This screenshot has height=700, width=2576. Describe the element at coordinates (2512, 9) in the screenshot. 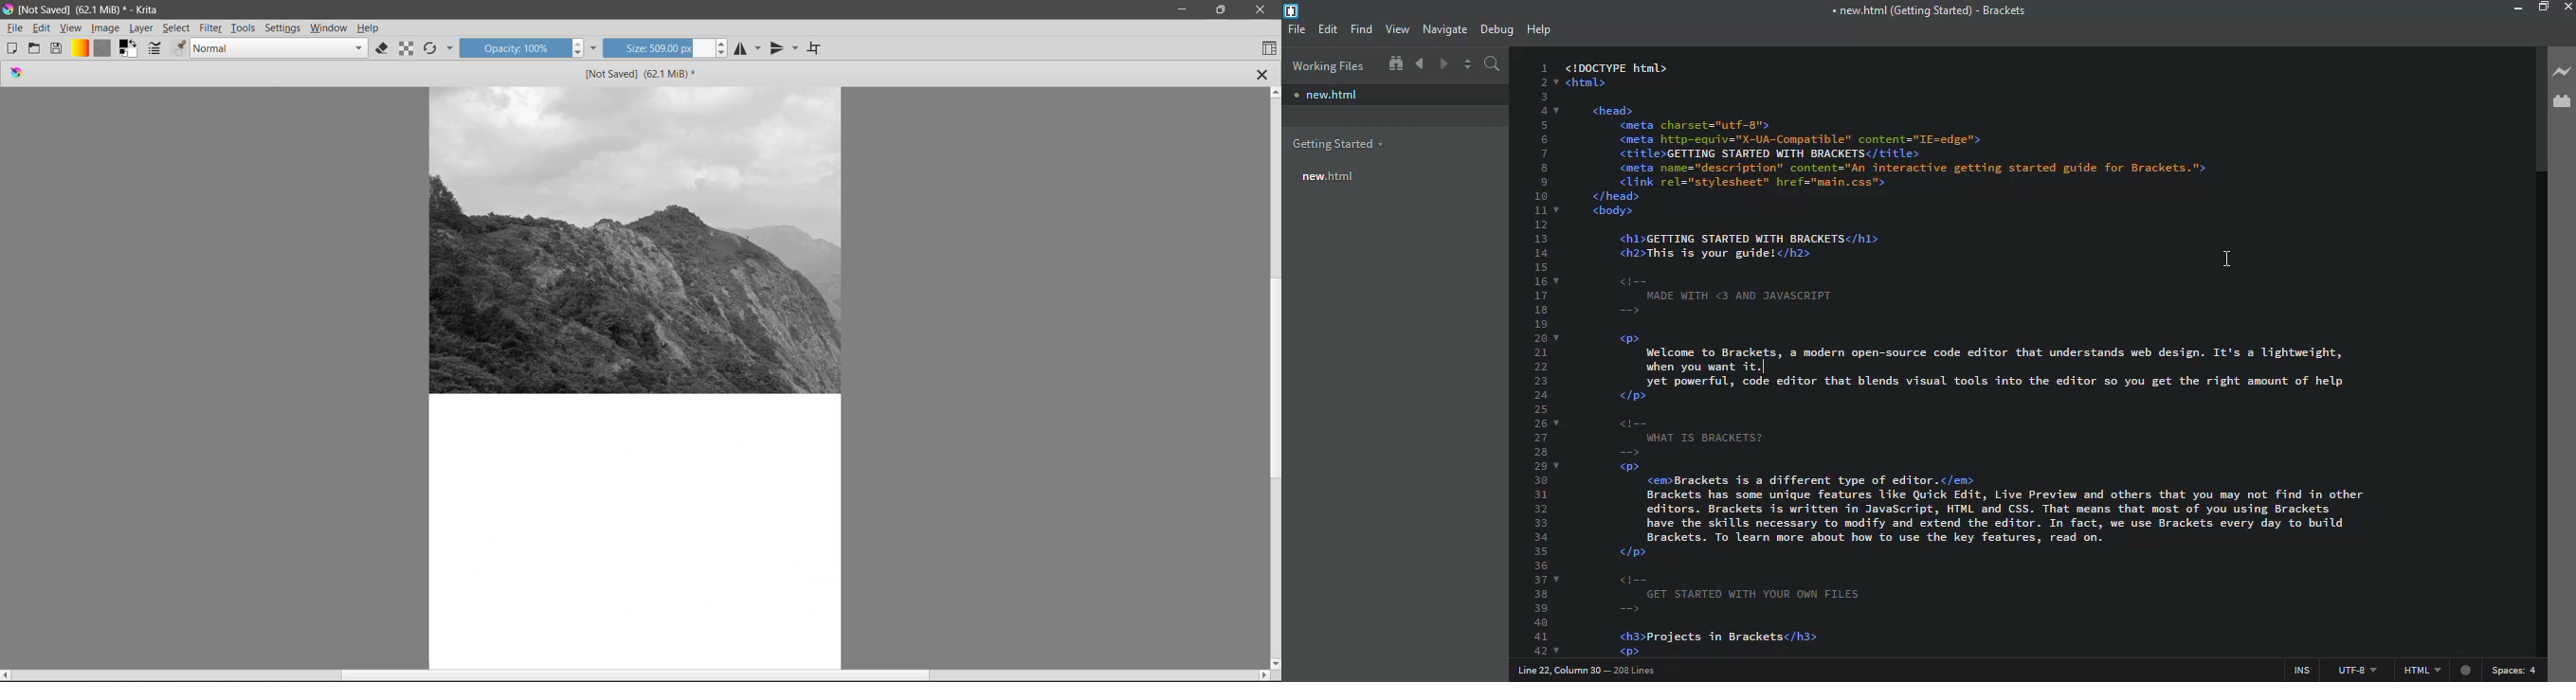

I see `minimize` at that location.